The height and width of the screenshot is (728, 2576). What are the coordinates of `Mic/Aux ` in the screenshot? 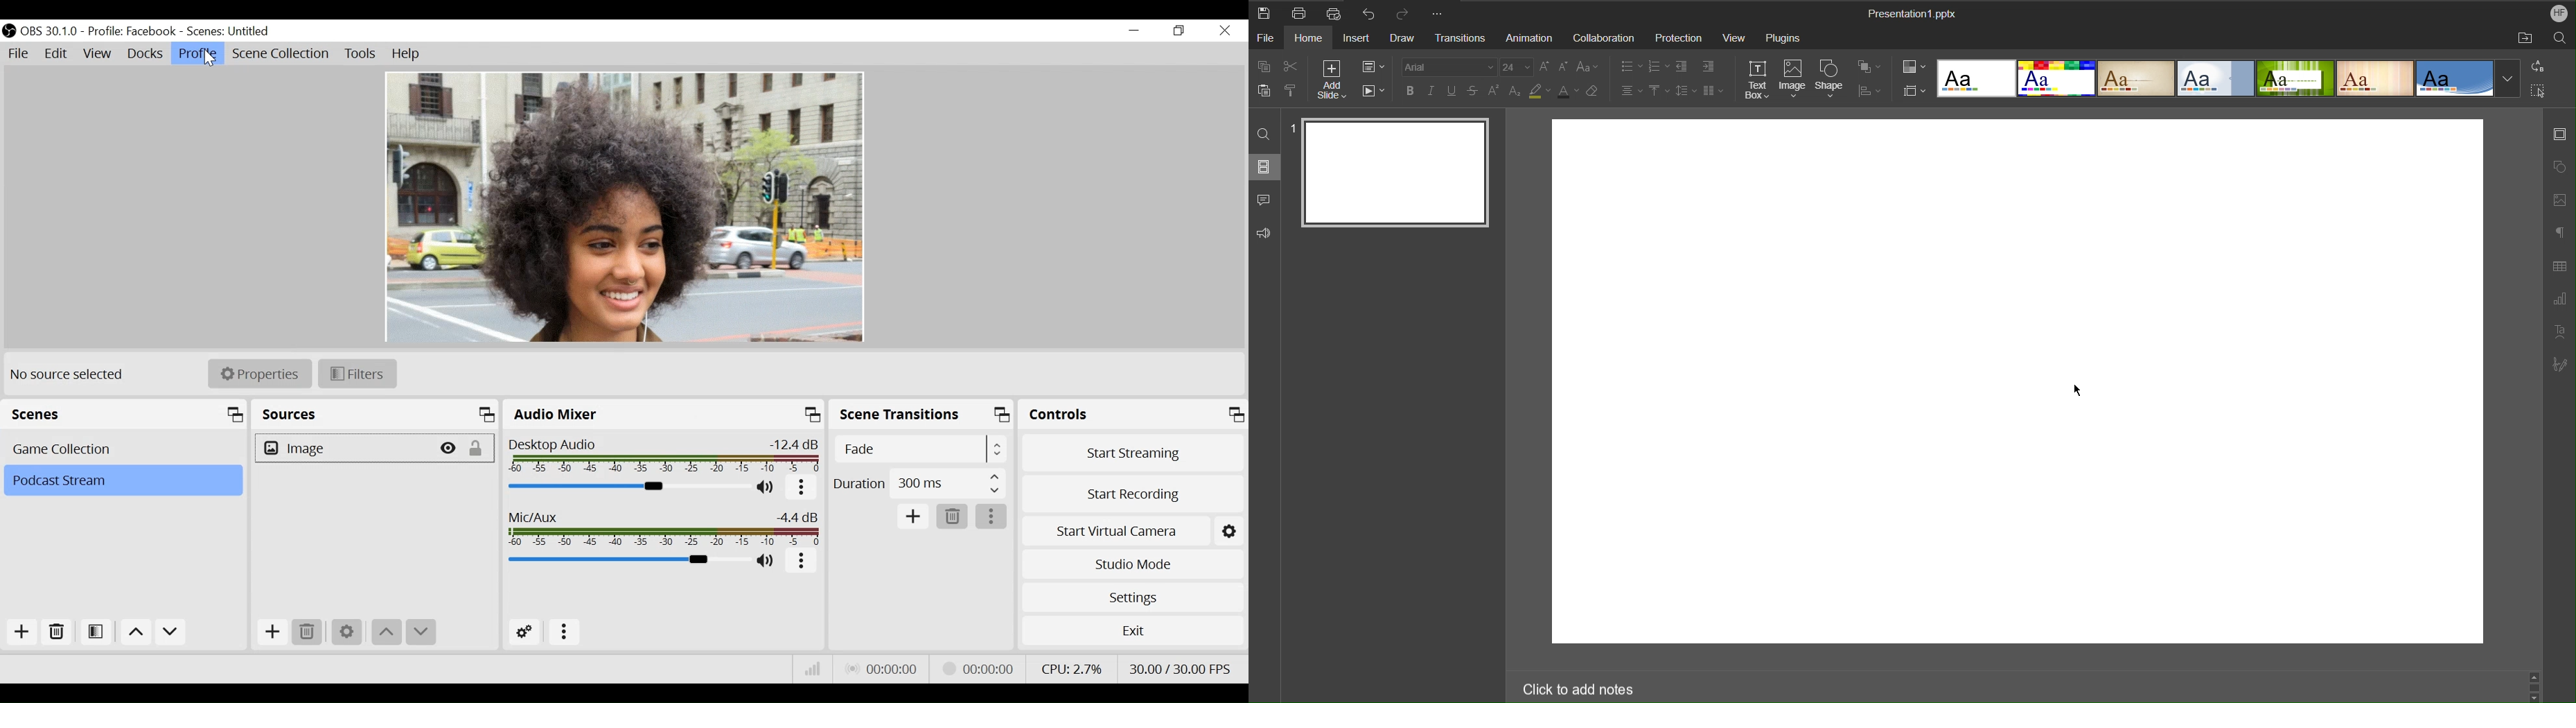 It's located at (663, 528).